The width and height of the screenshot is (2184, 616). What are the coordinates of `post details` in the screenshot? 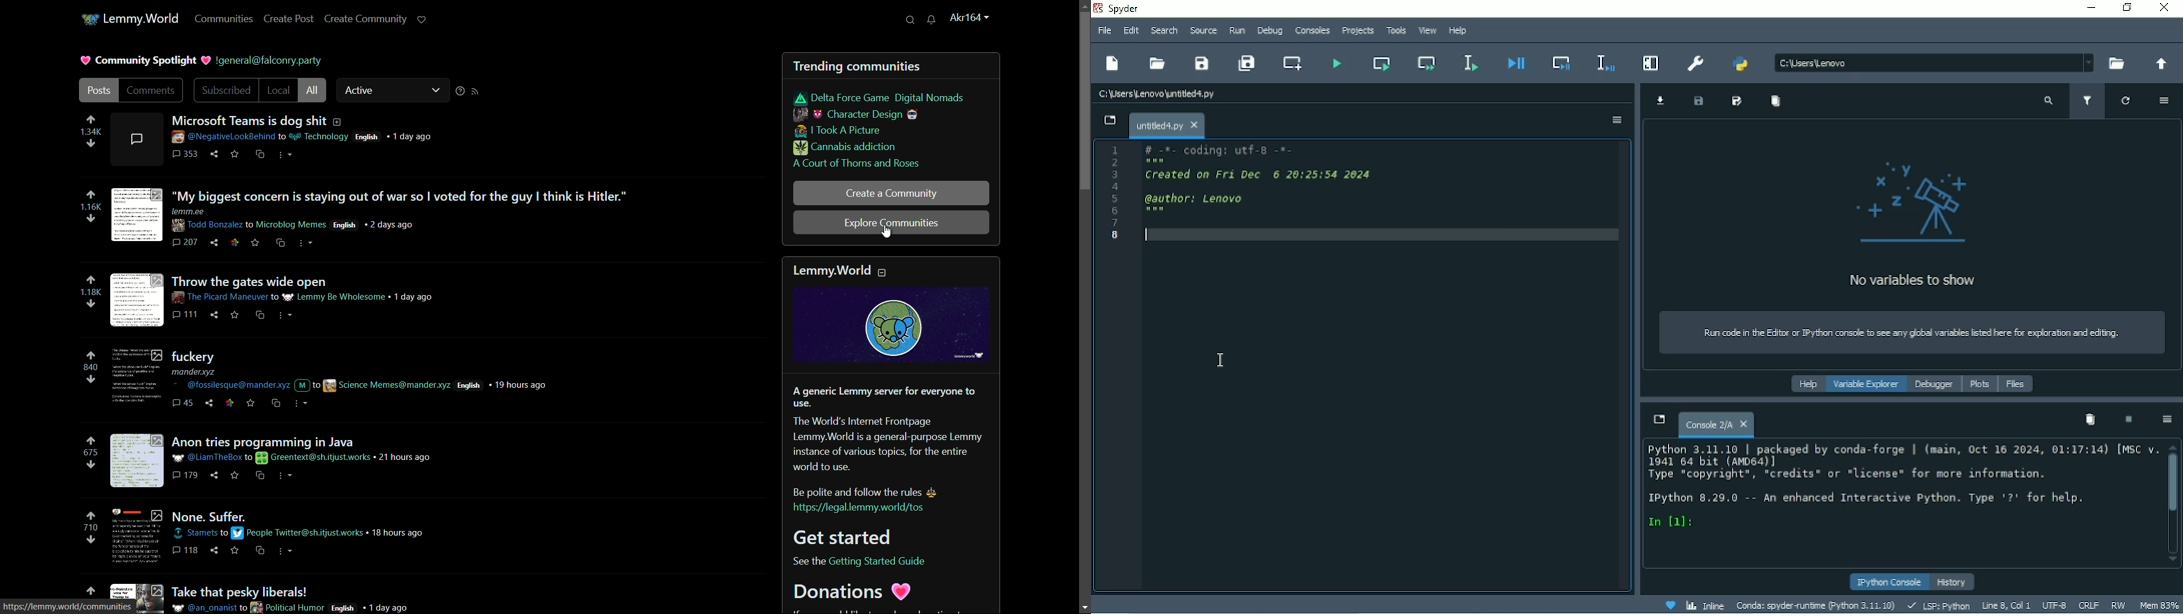 It's located at (295, 608).